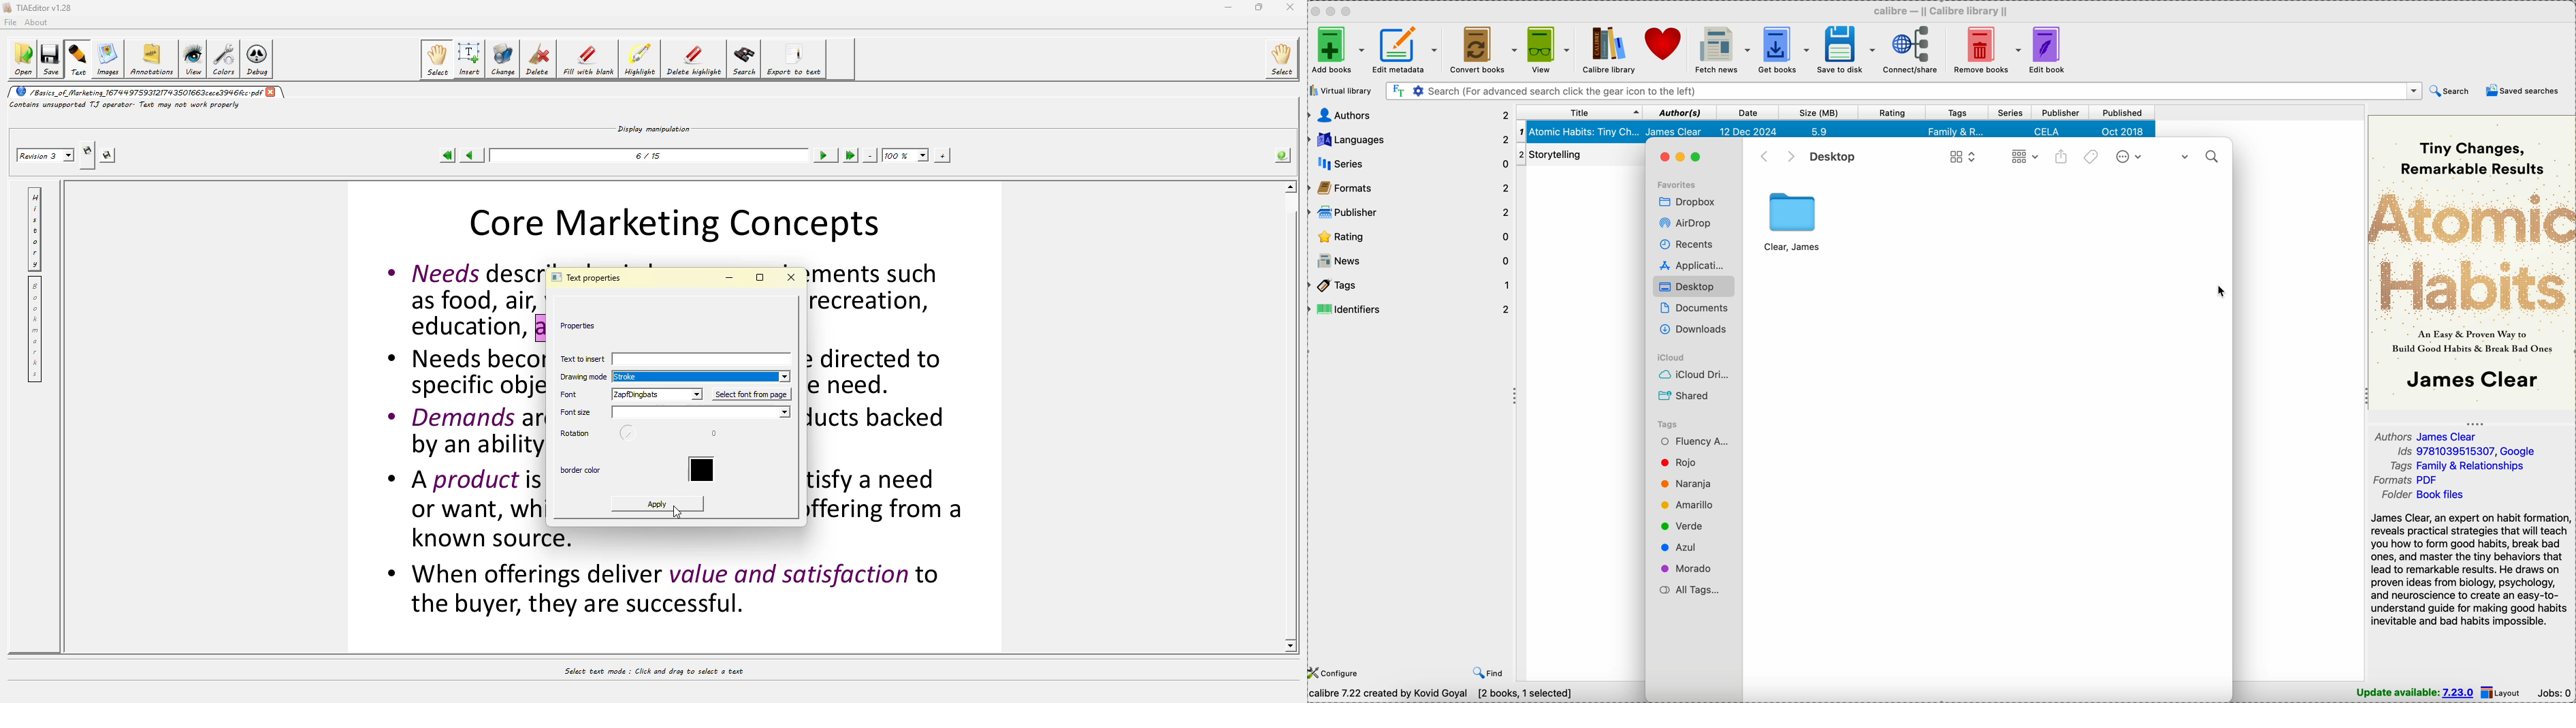 The image size is (2576, 728). Describe the element at coordinates (1686, 202) in the screenshot. I see `Dropbox` at that location.